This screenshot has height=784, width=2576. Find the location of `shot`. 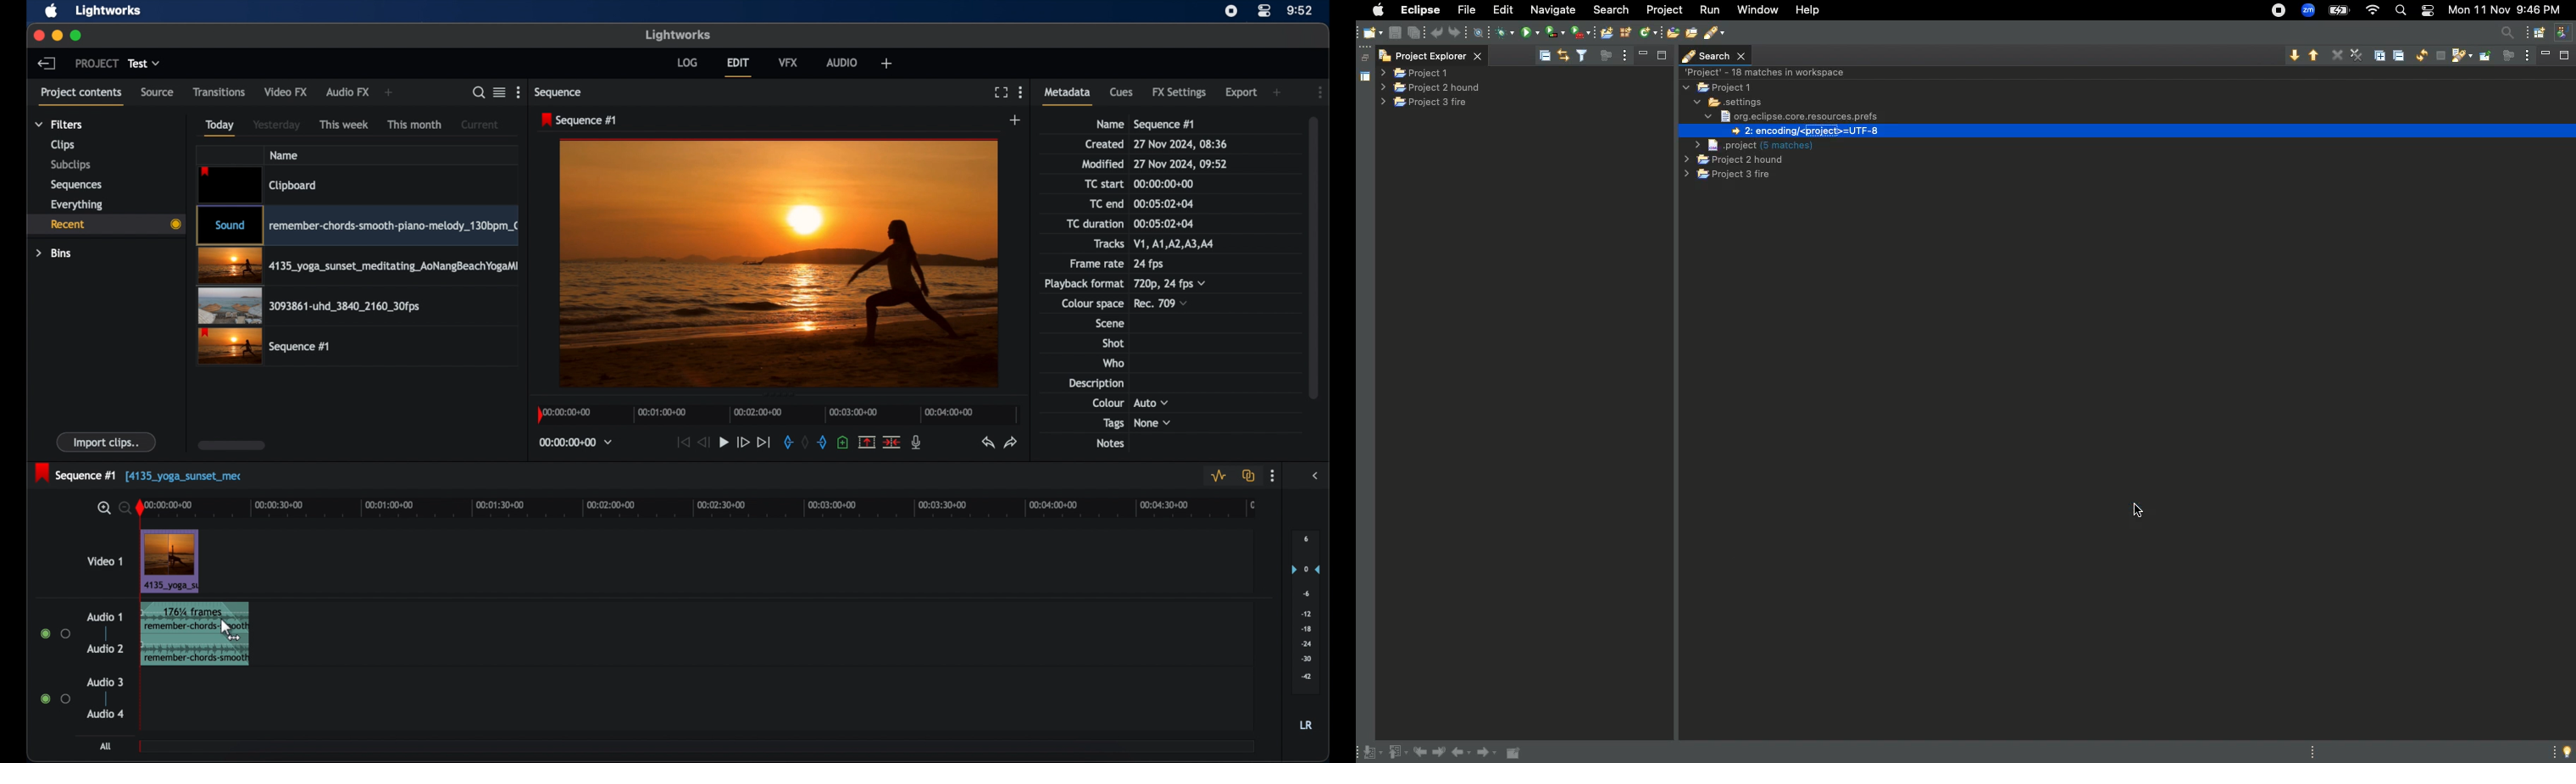

shot is located at coordinates (1114, 343).